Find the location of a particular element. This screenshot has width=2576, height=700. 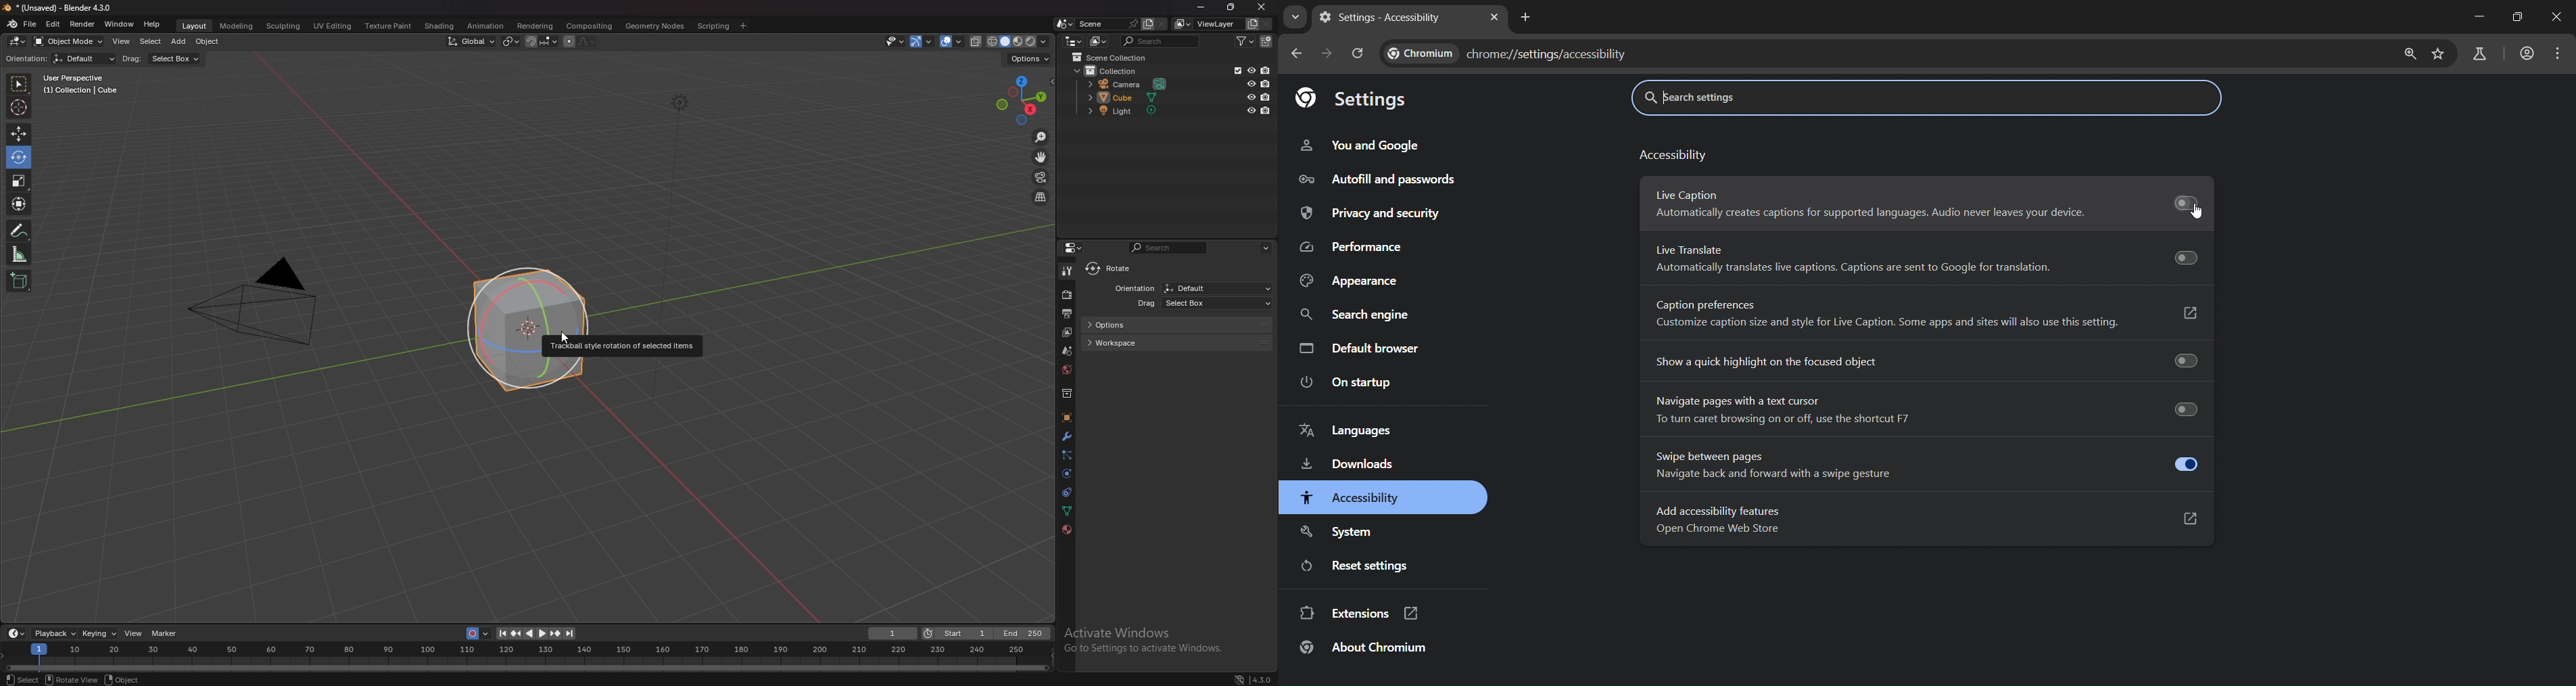

collection is located at coordinates (1112, 71).